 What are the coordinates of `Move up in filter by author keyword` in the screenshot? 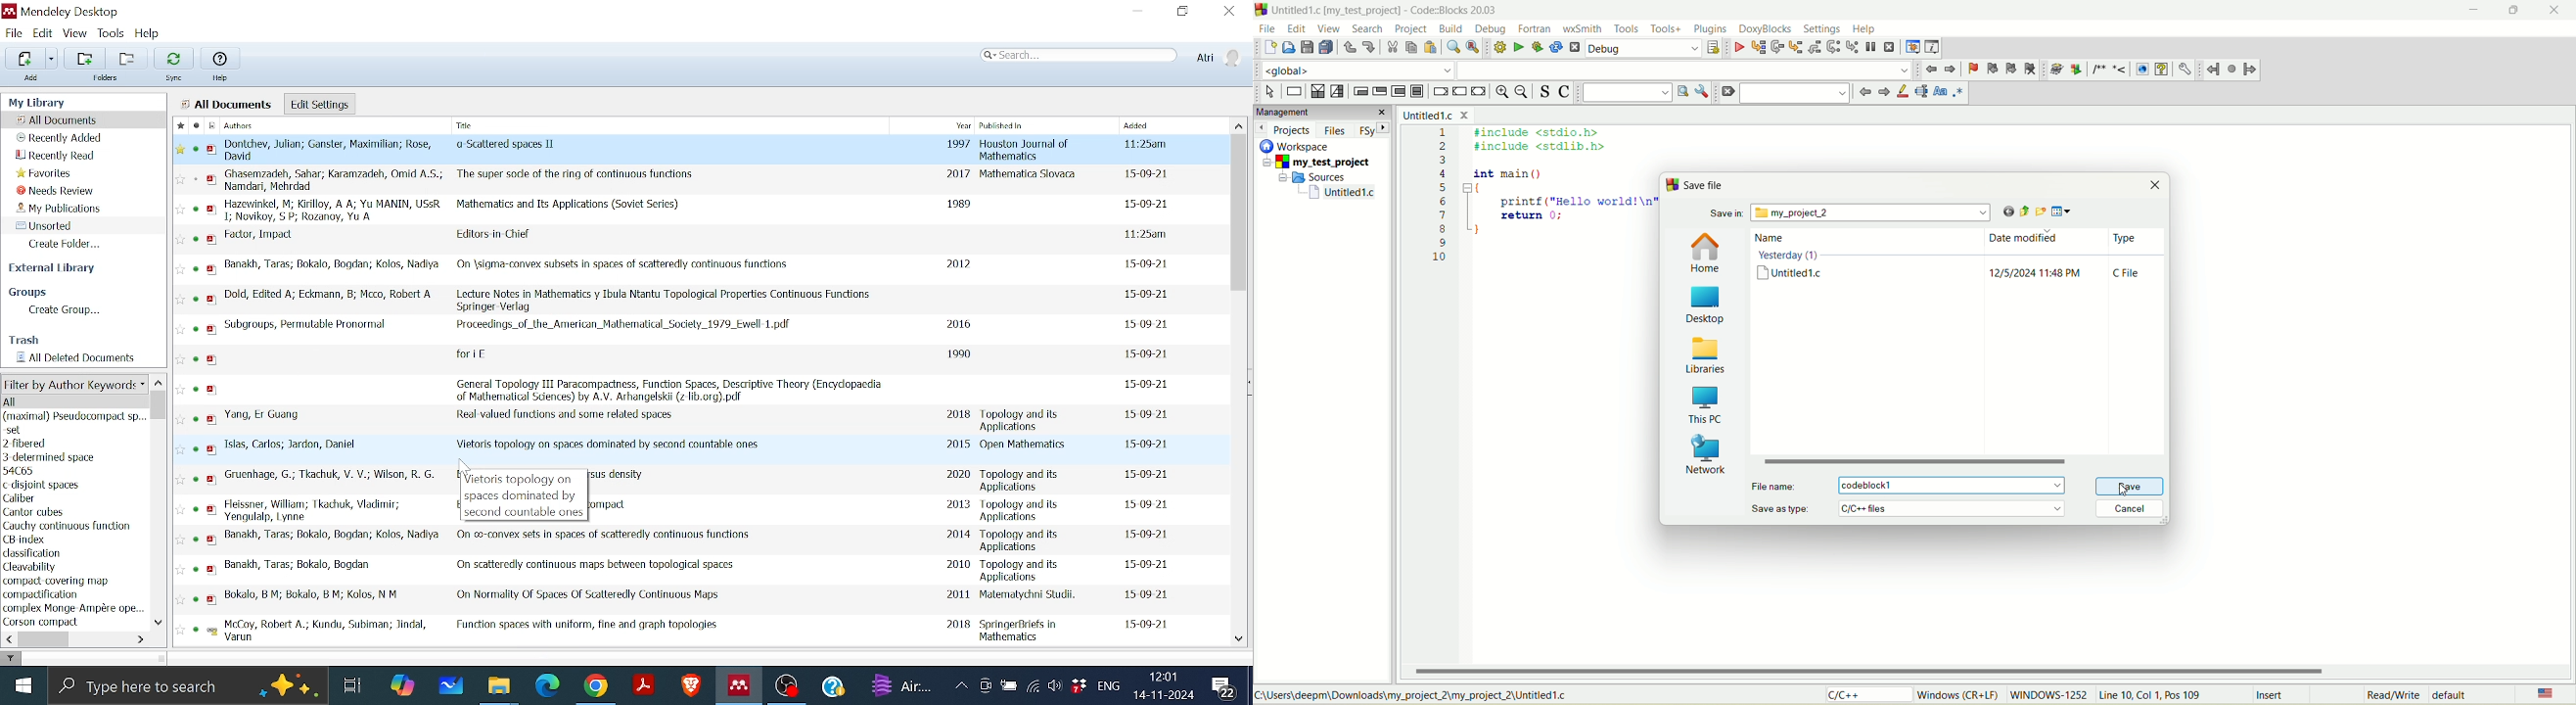 It's located at (160, 382).